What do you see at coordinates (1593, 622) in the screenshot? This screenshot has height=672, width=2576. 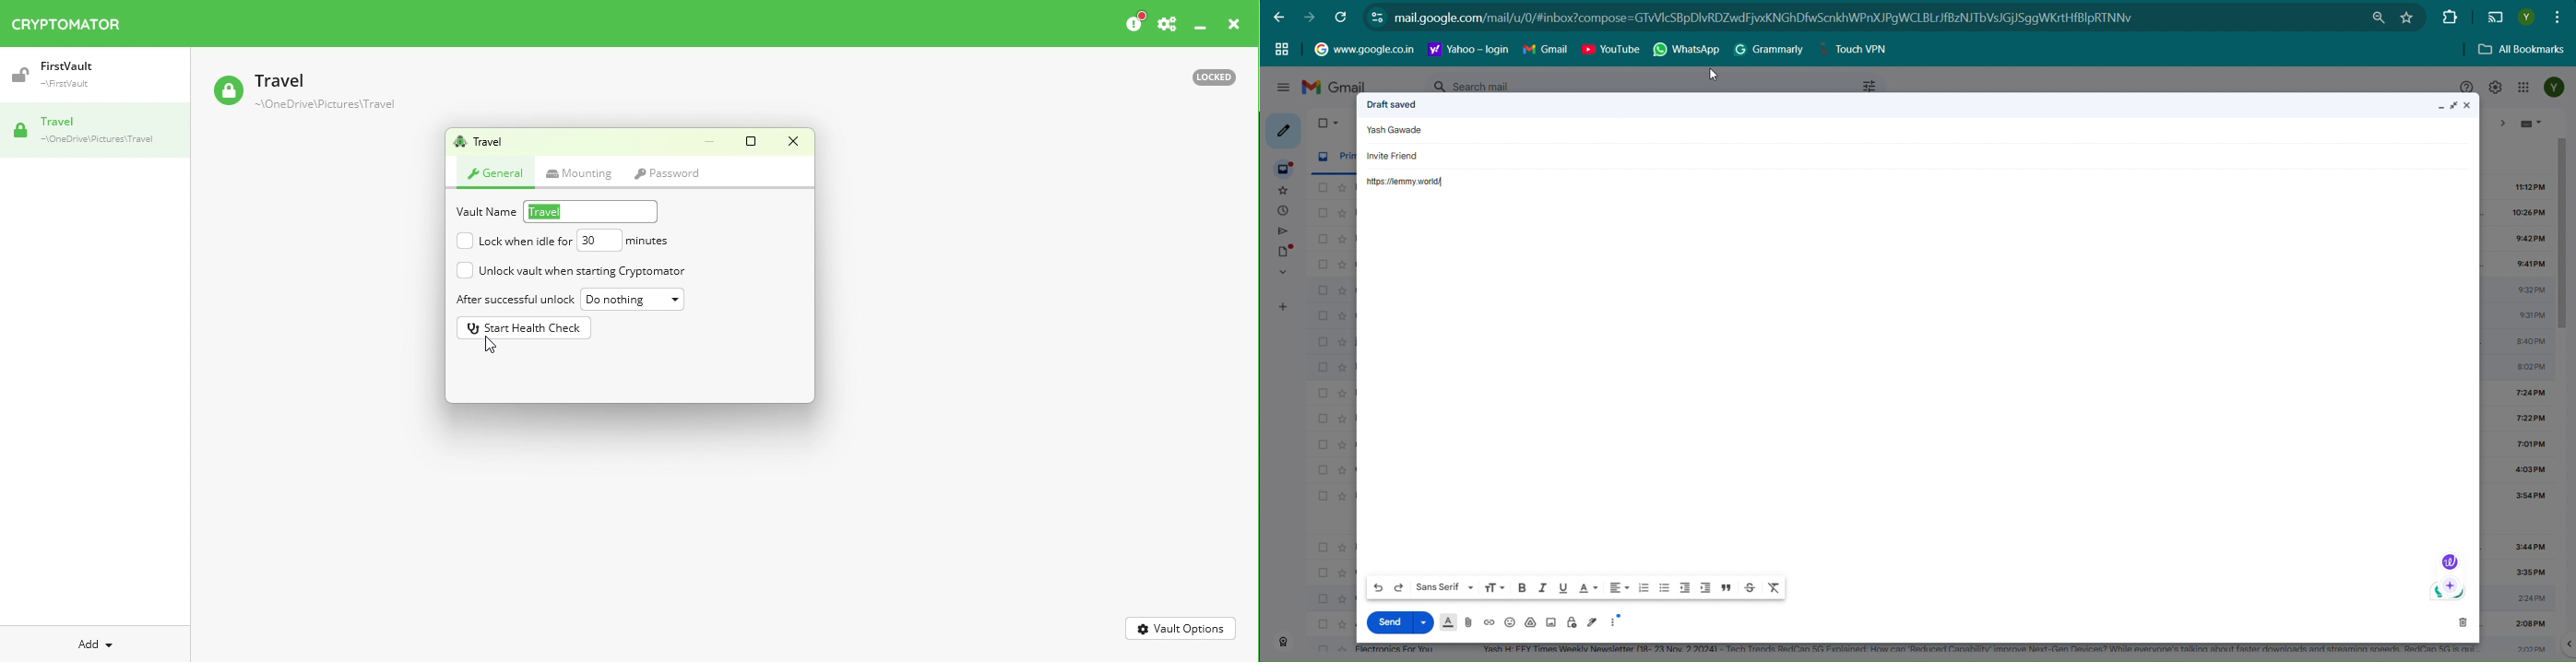 I see `Insert Signature` at bounding box center [1593, 622].